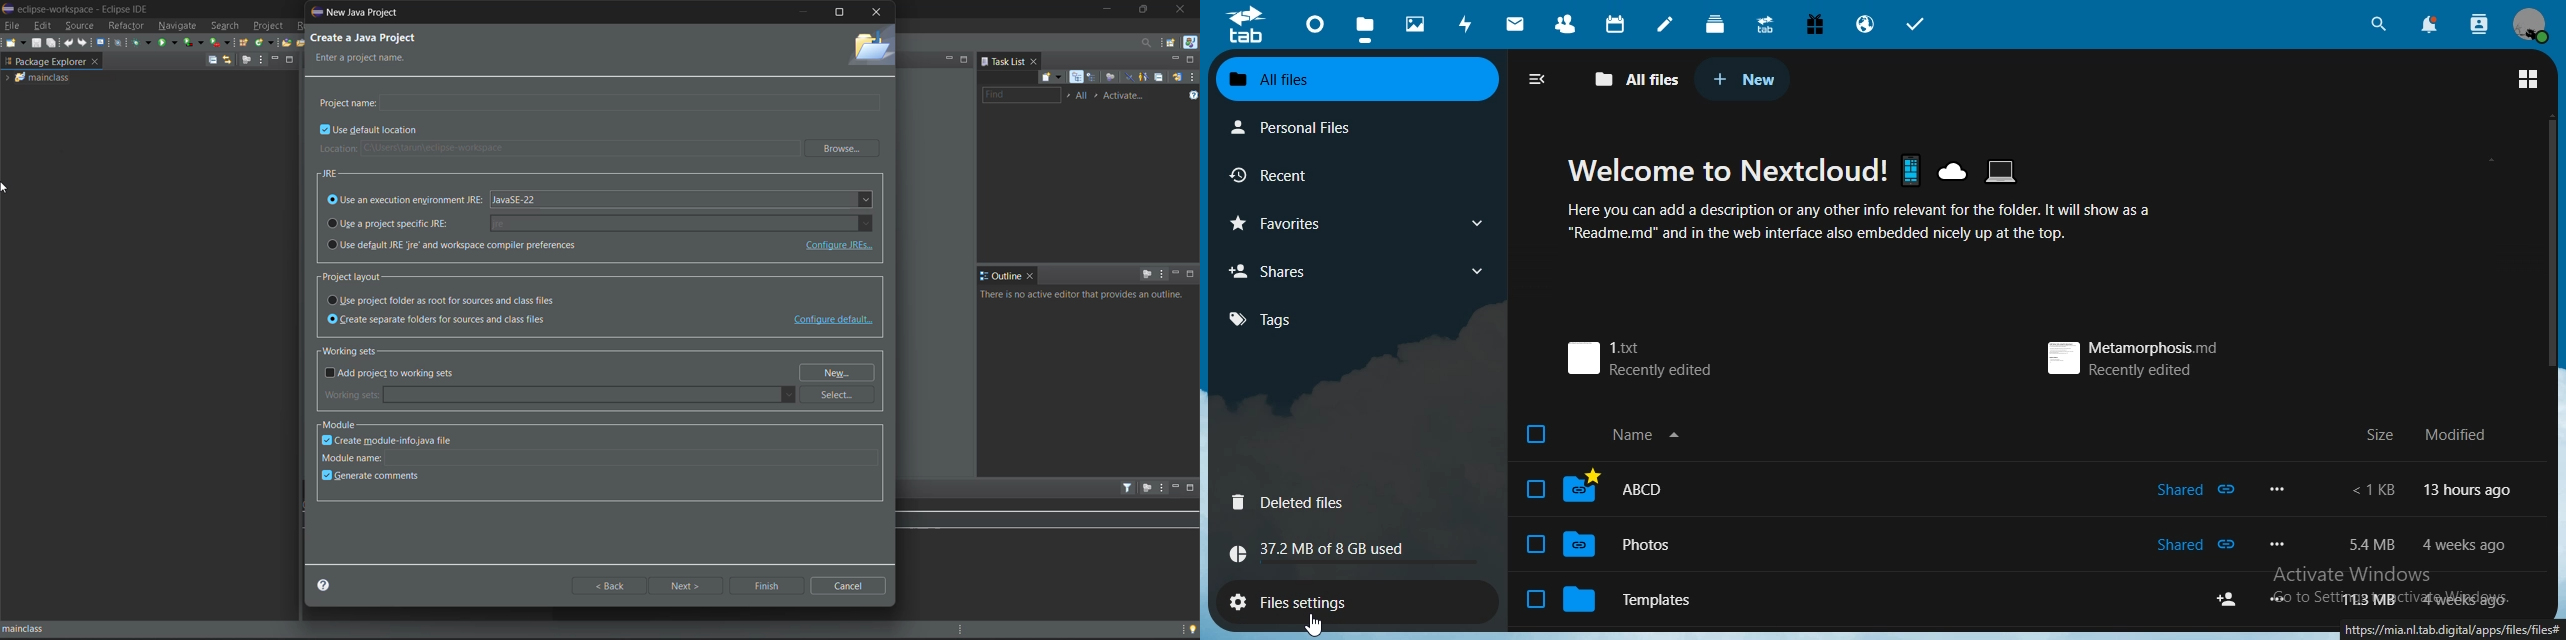 This screenshot has width=2576, height=644. I want to click on add project to working sets, so click(394, 374).